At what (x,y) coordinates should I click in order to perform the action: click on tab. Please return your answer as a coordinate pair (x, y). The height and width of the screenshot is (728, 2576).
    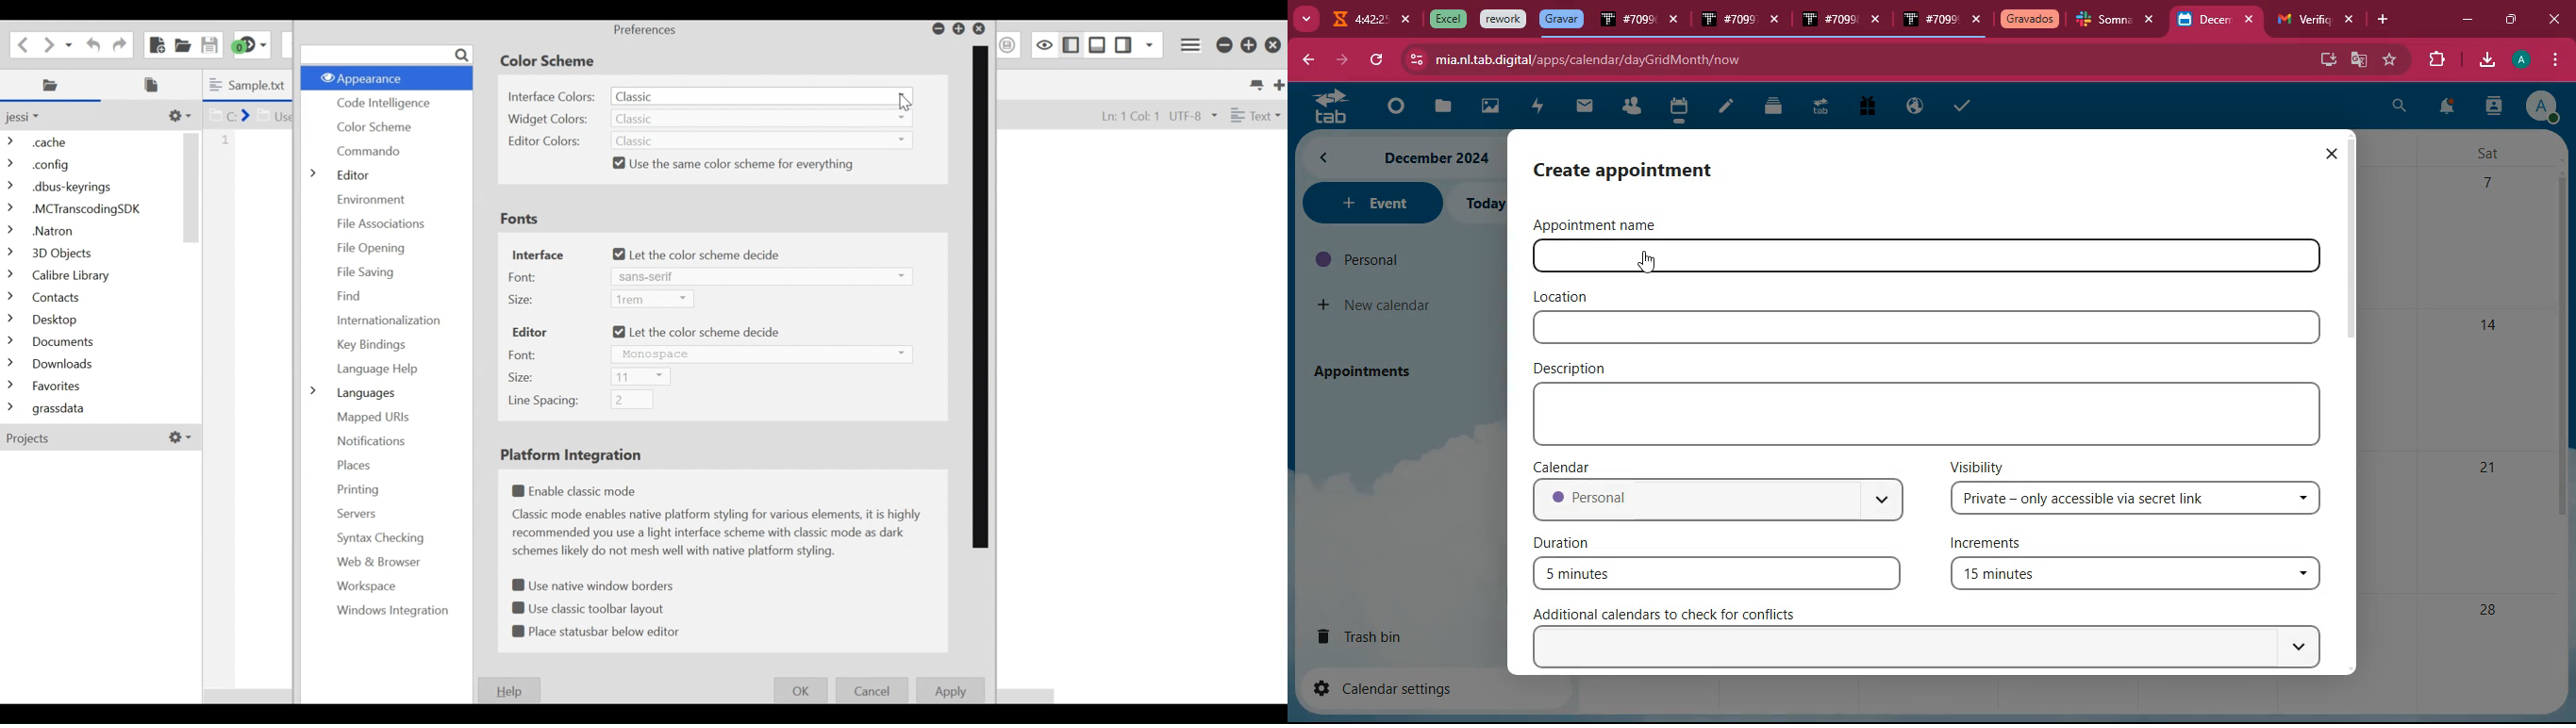
    Looking at the image, I should click on (2030, 21).